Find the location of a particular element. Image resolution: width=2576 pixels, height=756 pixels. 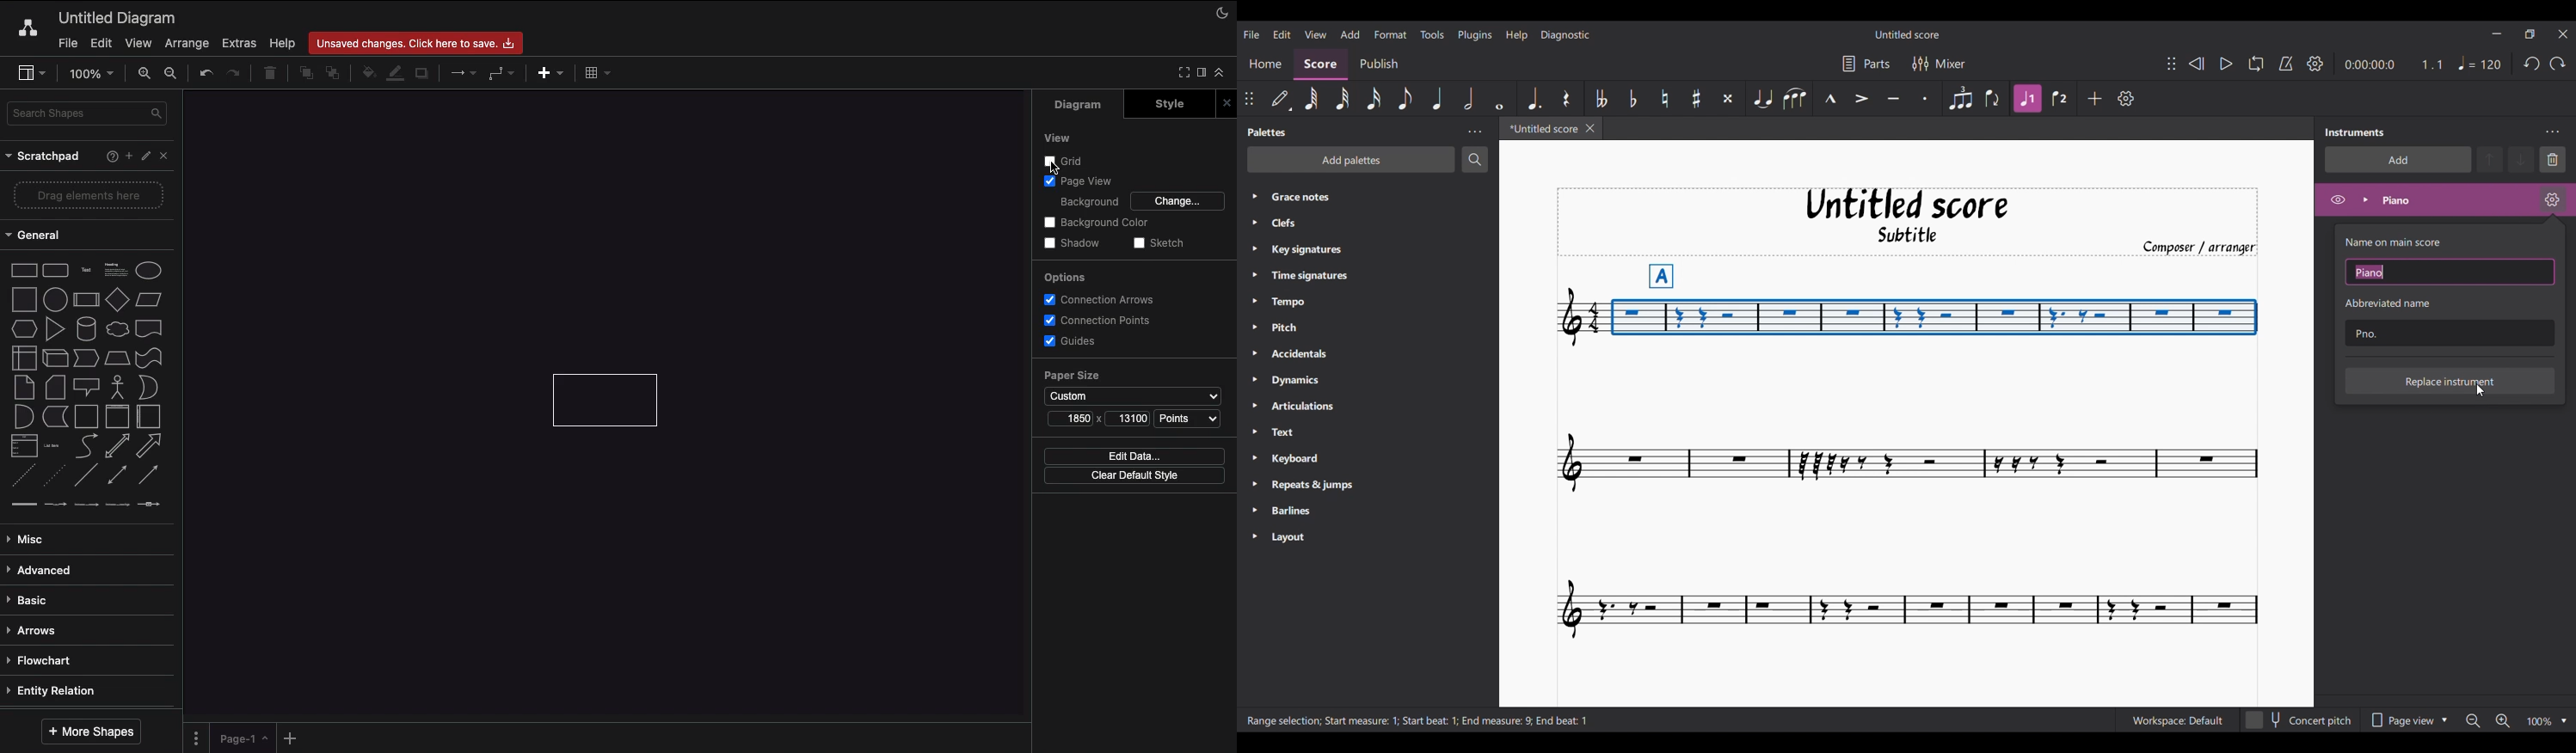

Diagram is located at coordinates (122, 15).